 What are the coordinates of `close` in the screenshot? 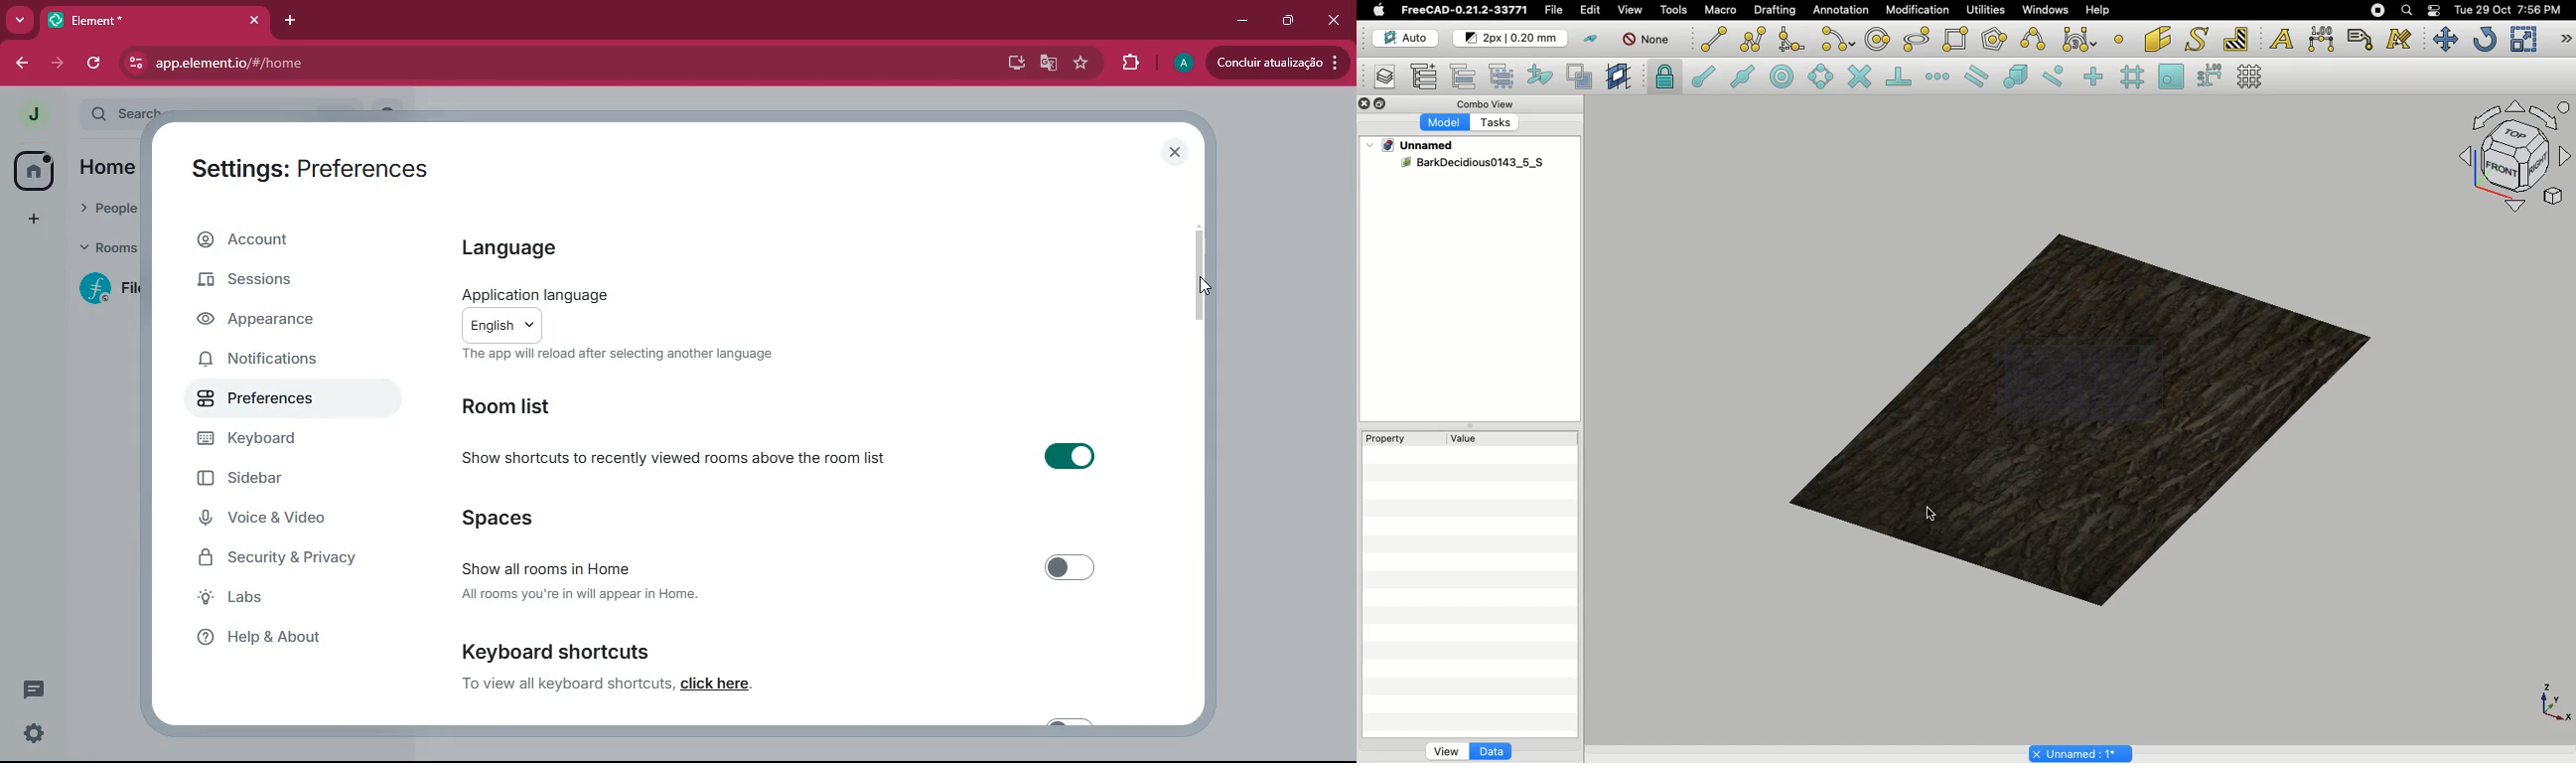 It's located at (252, 20).